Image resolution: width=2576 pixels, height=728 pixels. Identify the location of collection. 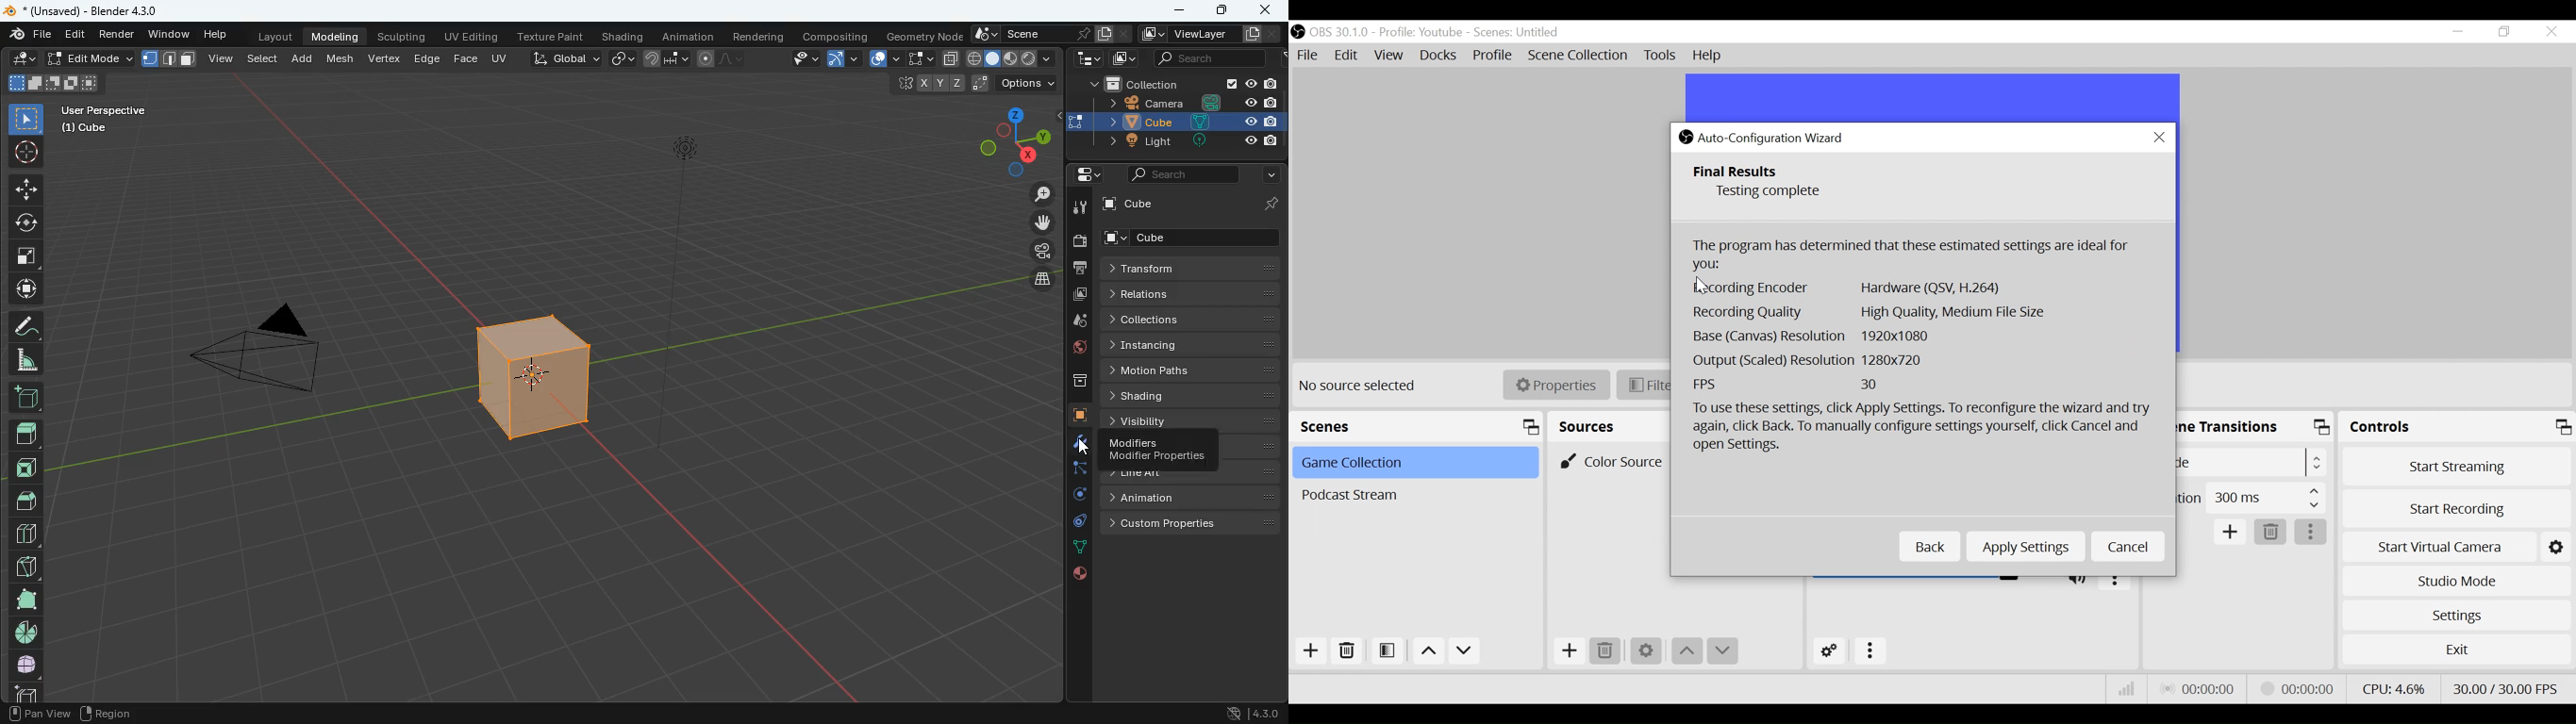
(1192, 320).